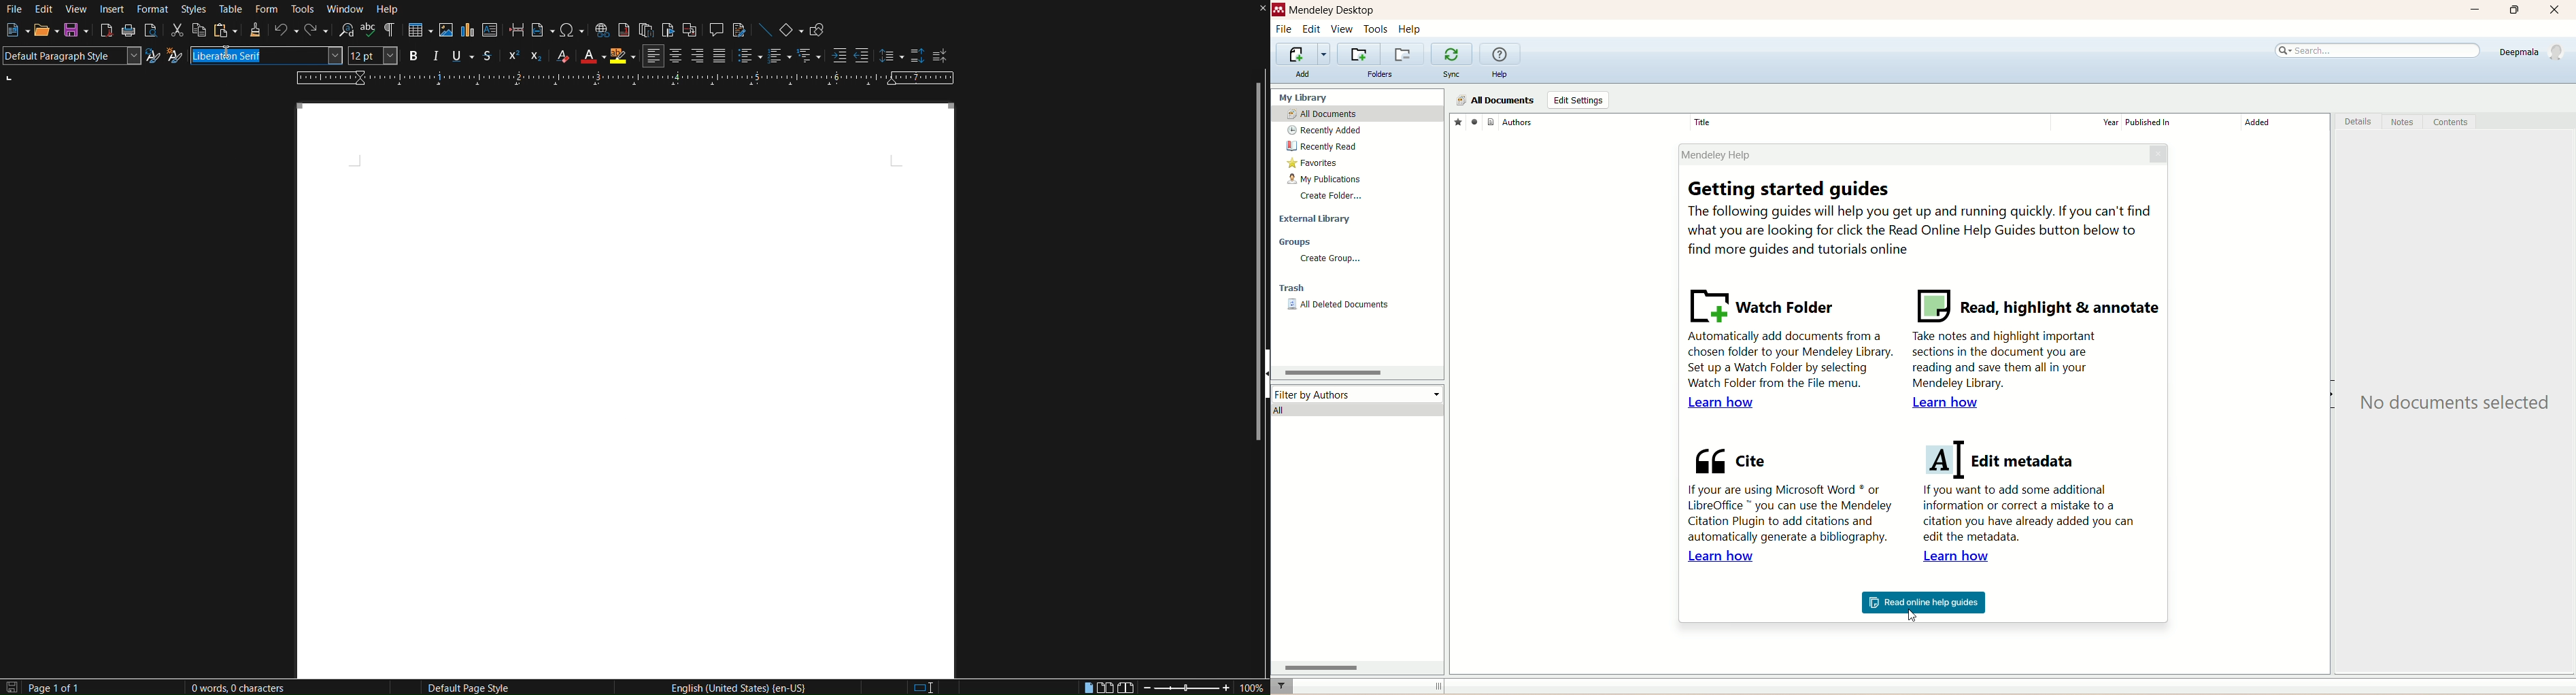 This screenshot has height=700, width=2576. What do you see at coordinates (1402, 54) in the screenshot?
I see `remove current folder` at bounding box center [1402, 54].